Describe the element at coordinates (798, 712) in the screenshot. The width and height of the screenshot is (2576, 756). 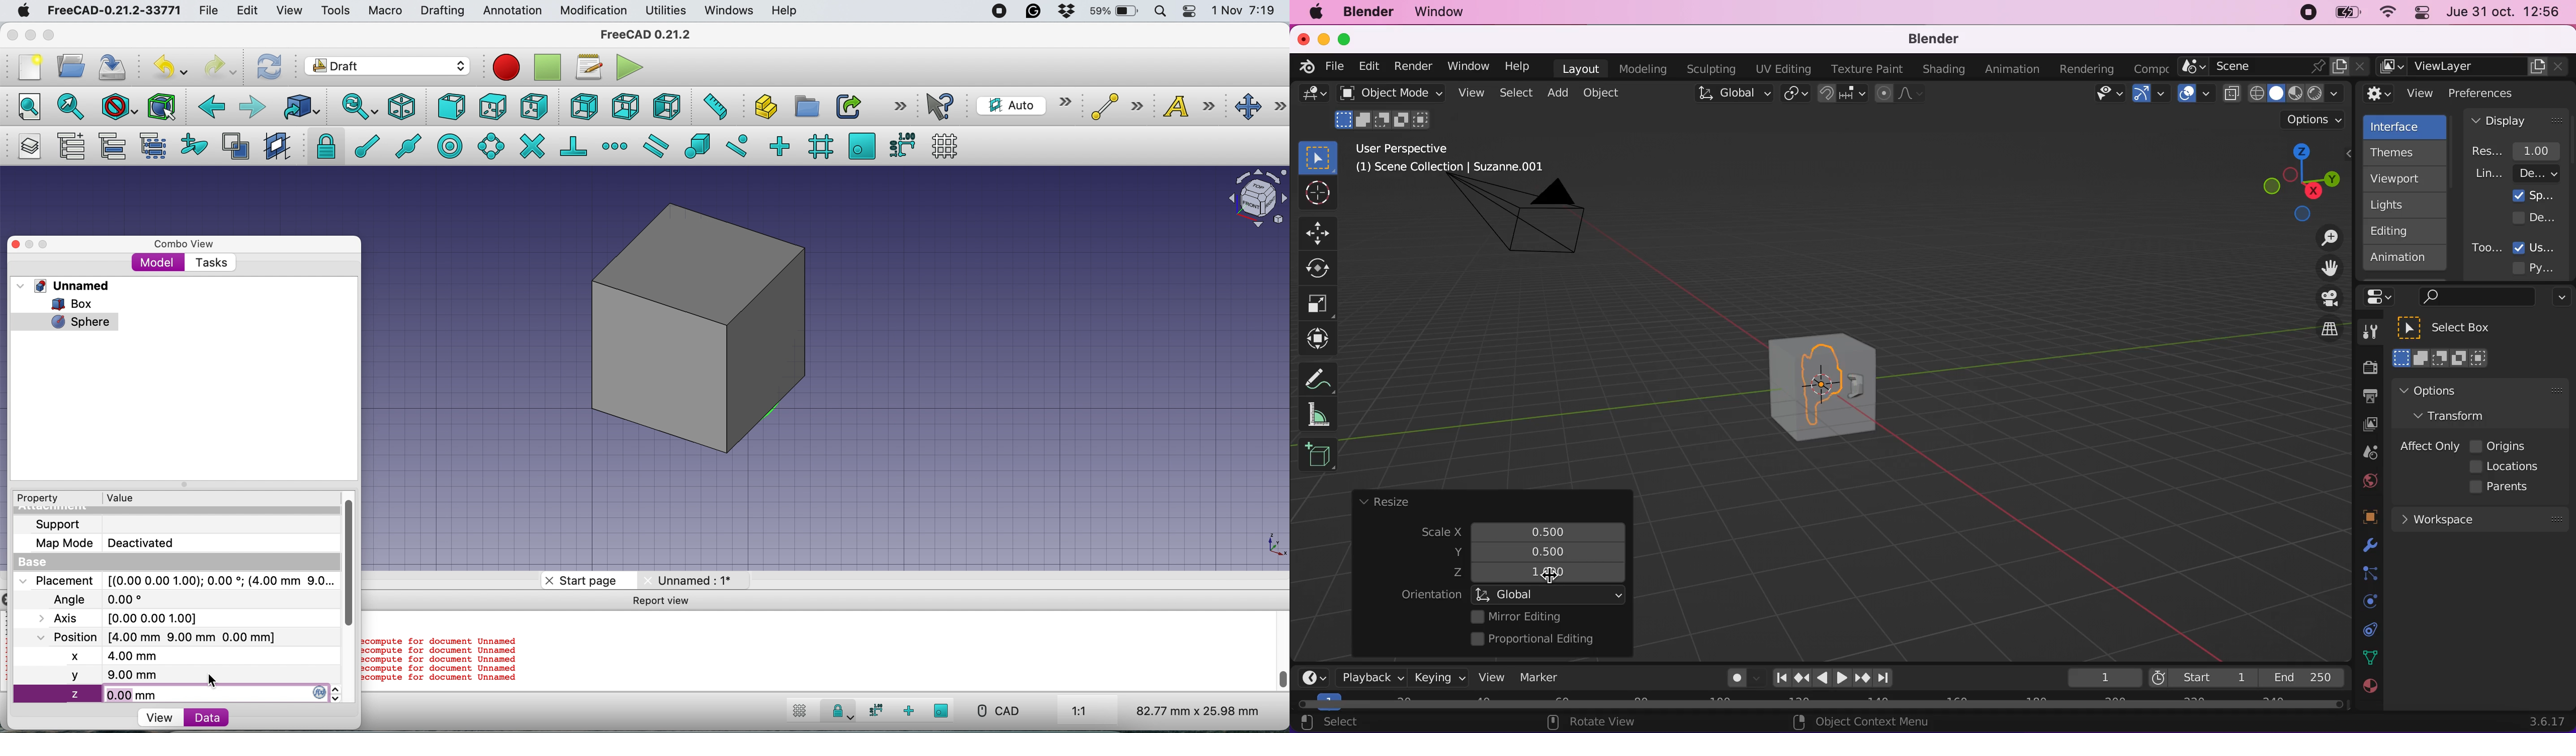
I see `toggle grid` at that location.